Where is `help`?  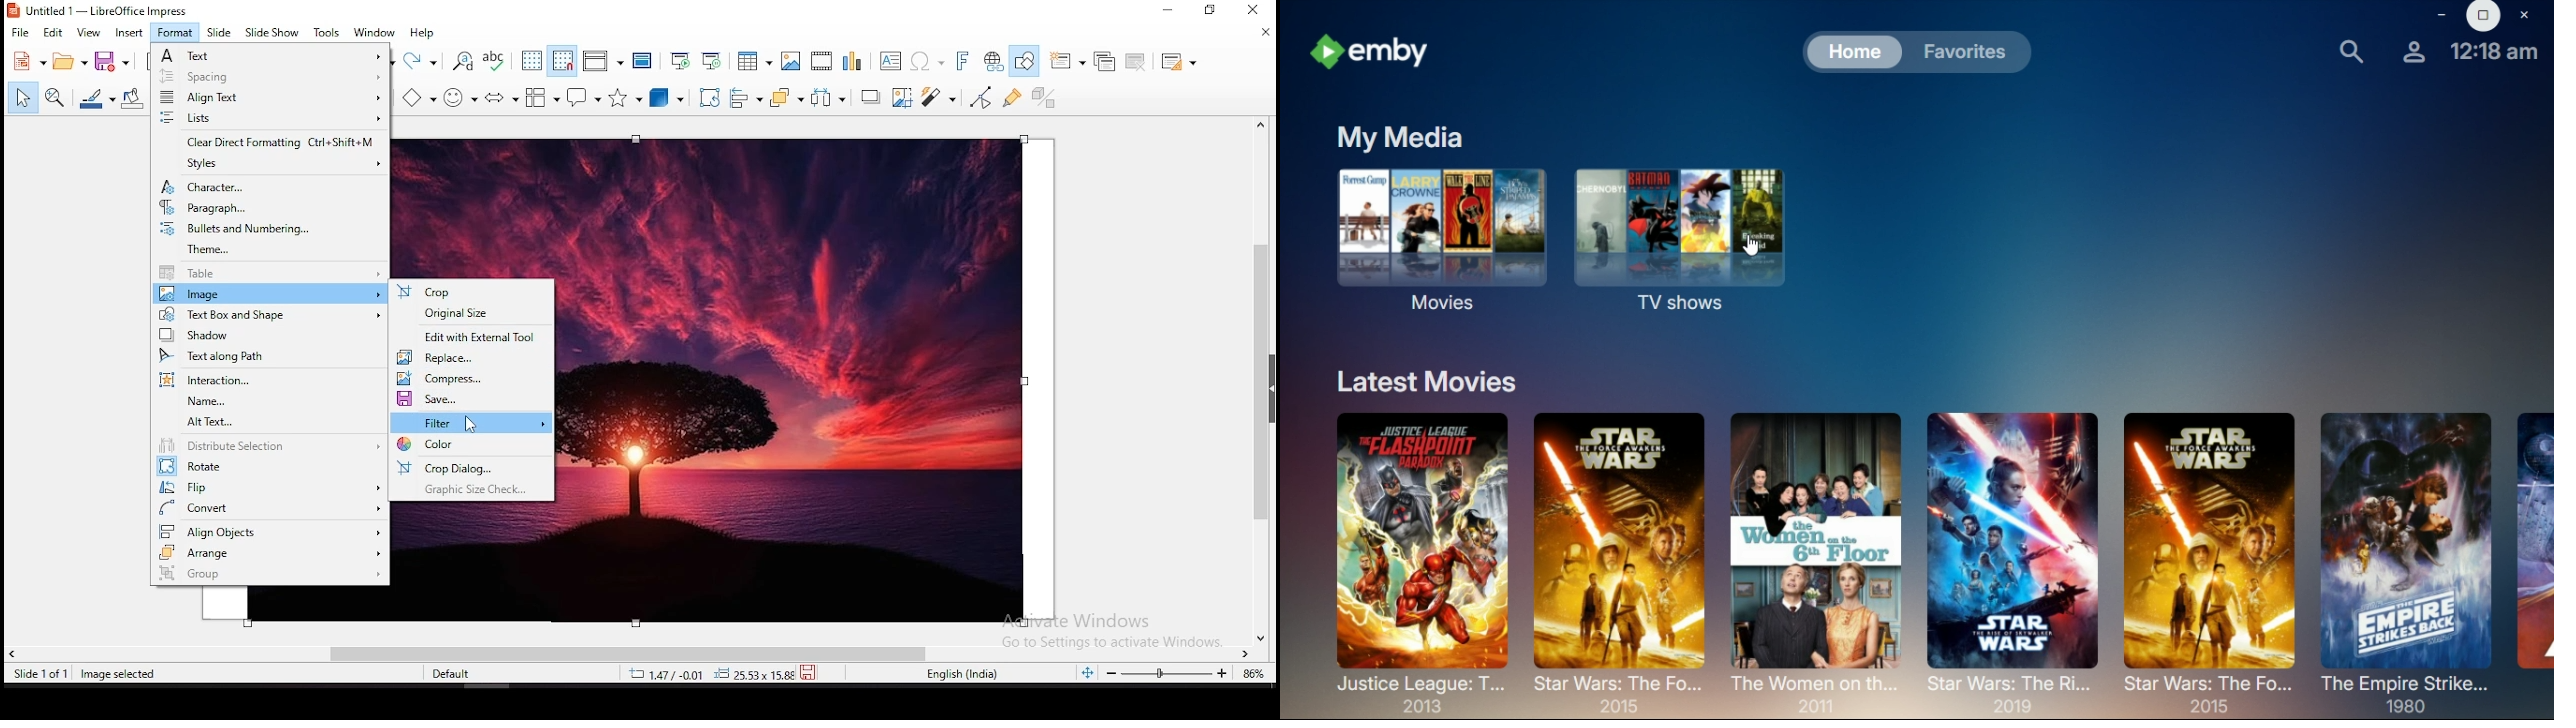 help is located at coordinates (425, 34).